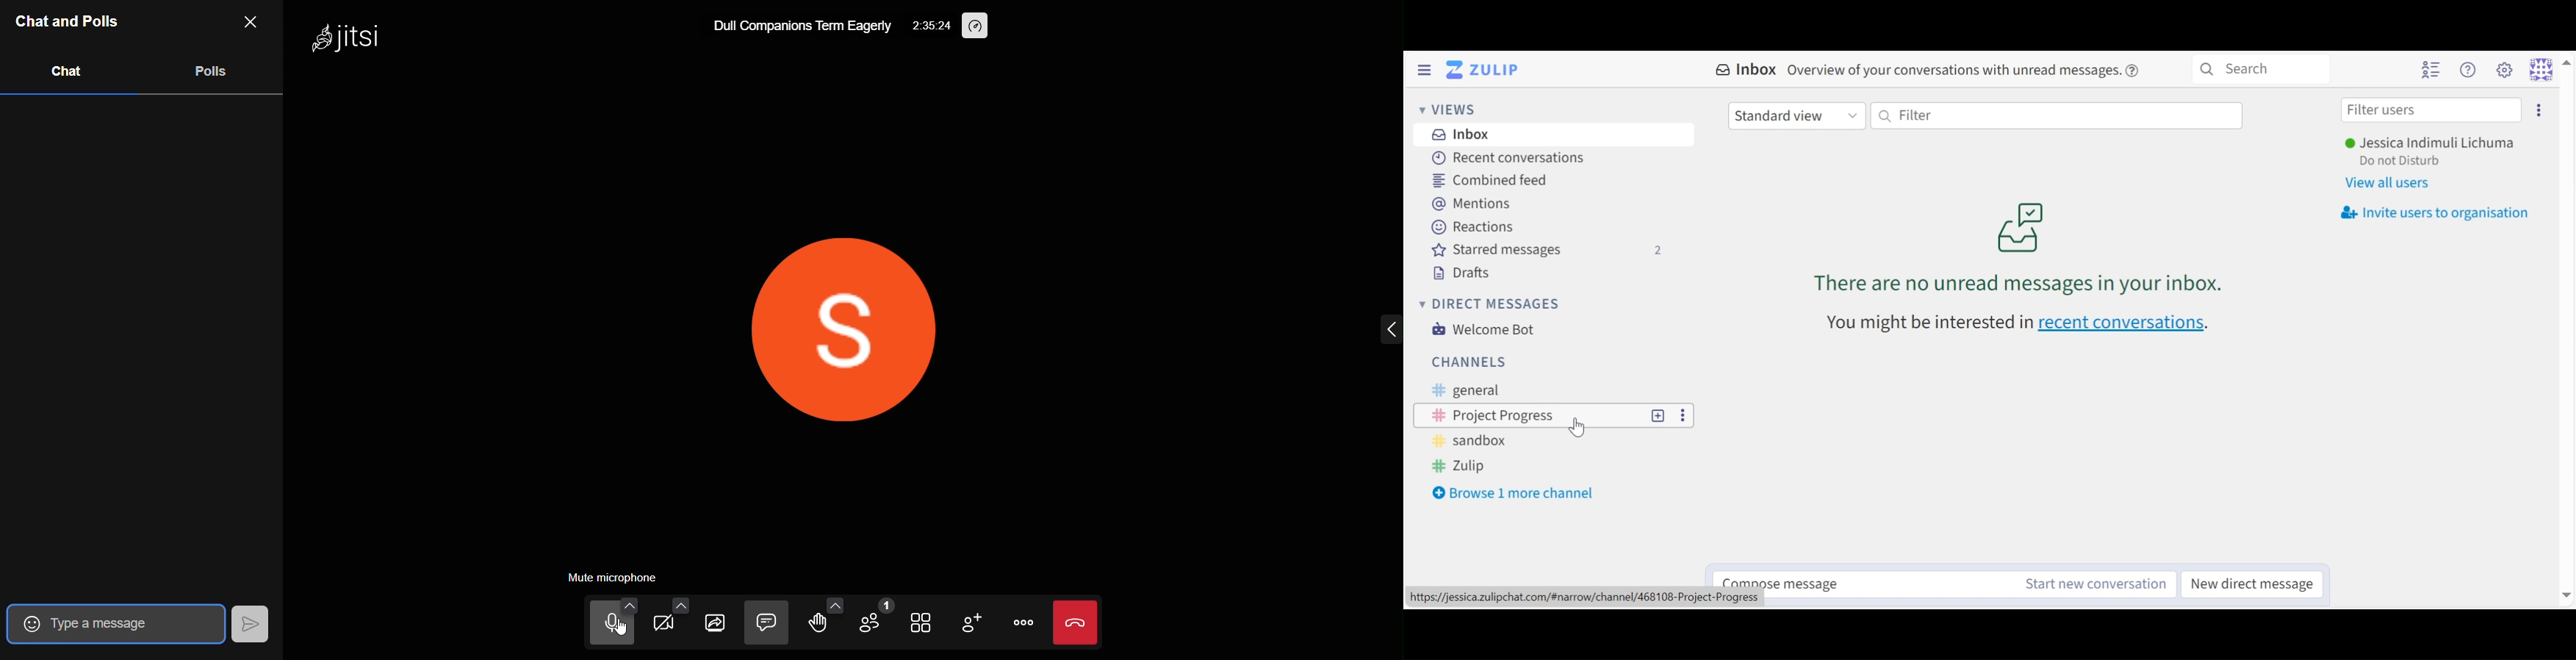  I want to click on logo, so click(338, 37).